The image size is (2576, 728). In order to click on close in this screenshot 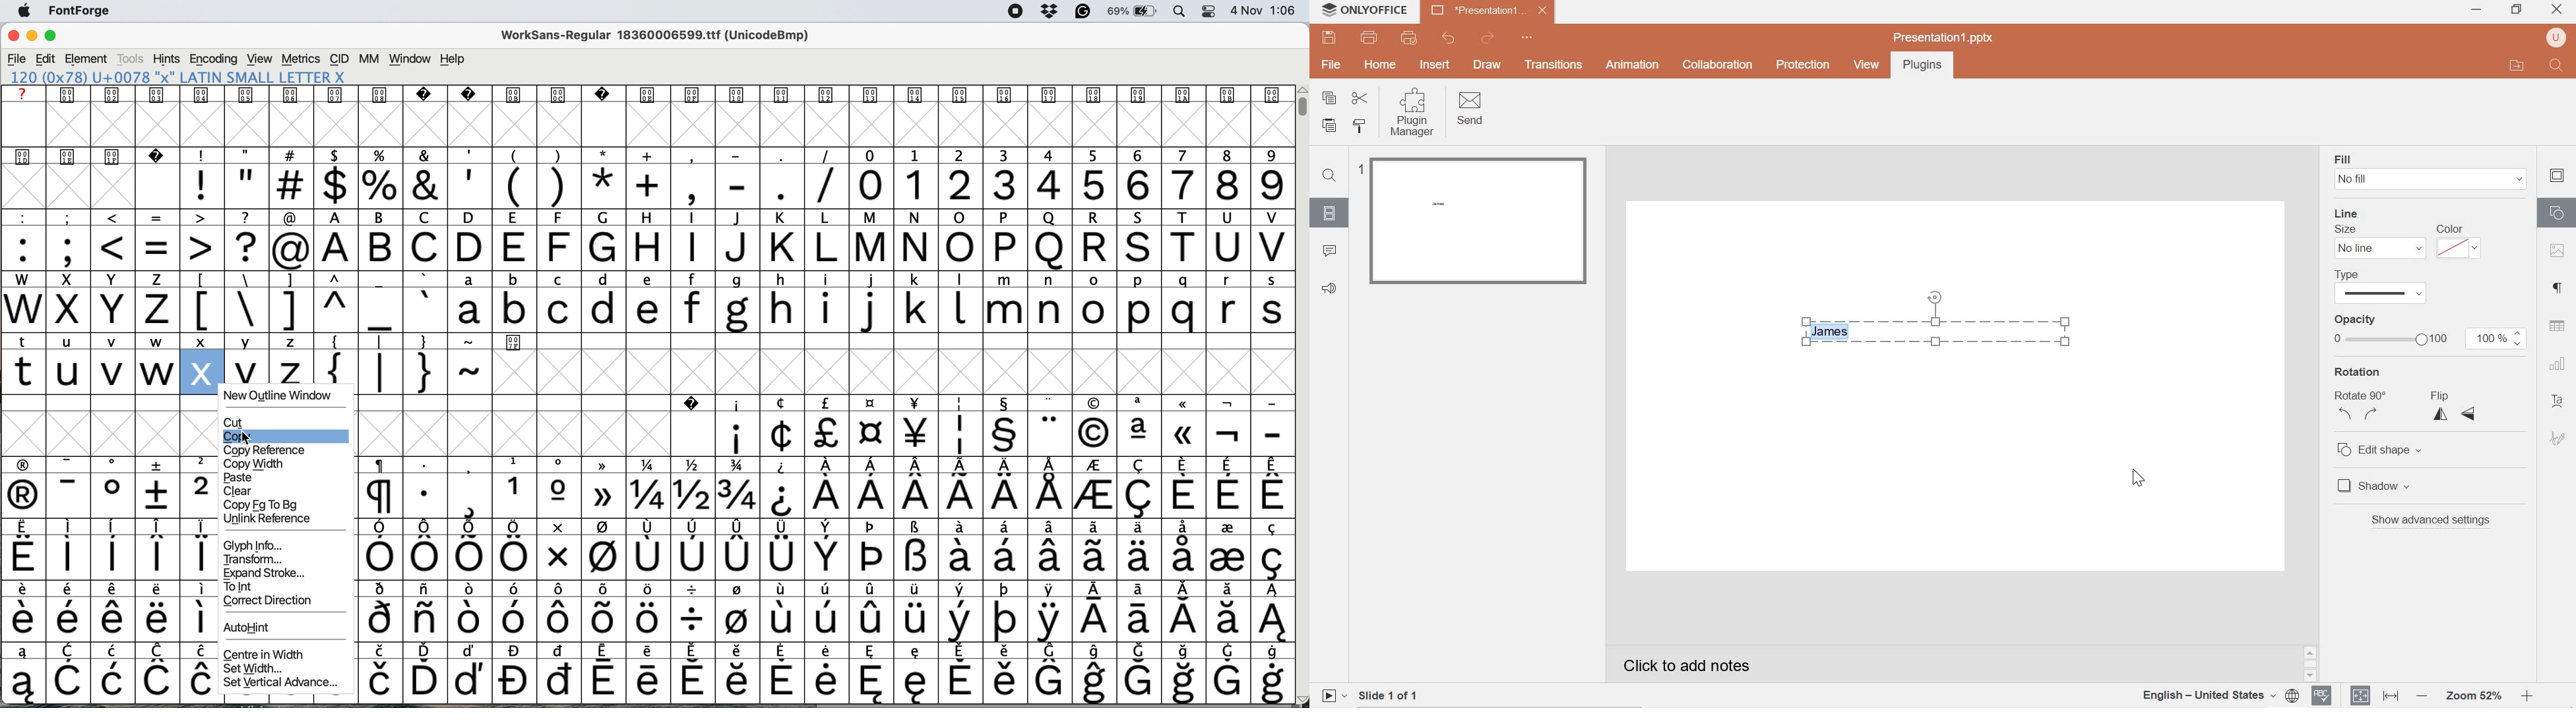, I will do `click(2559, 7)`.